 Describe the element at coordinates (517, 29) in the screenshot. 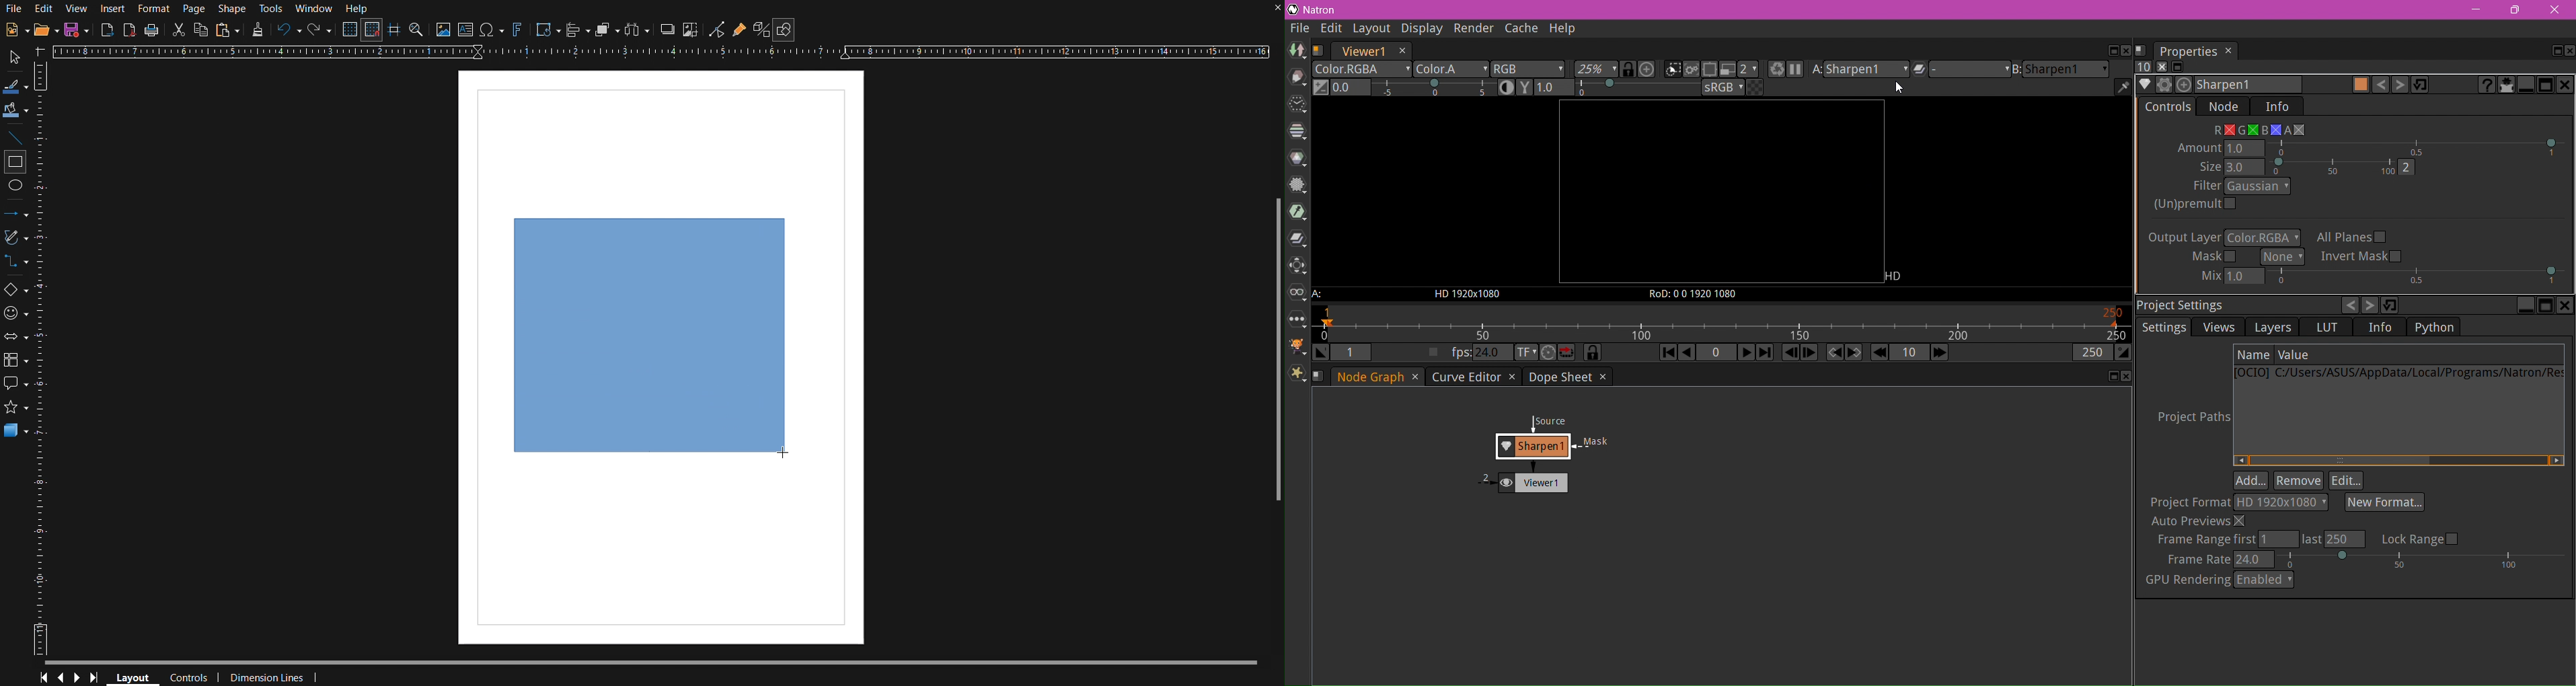

I see `Fontworks` at that location.